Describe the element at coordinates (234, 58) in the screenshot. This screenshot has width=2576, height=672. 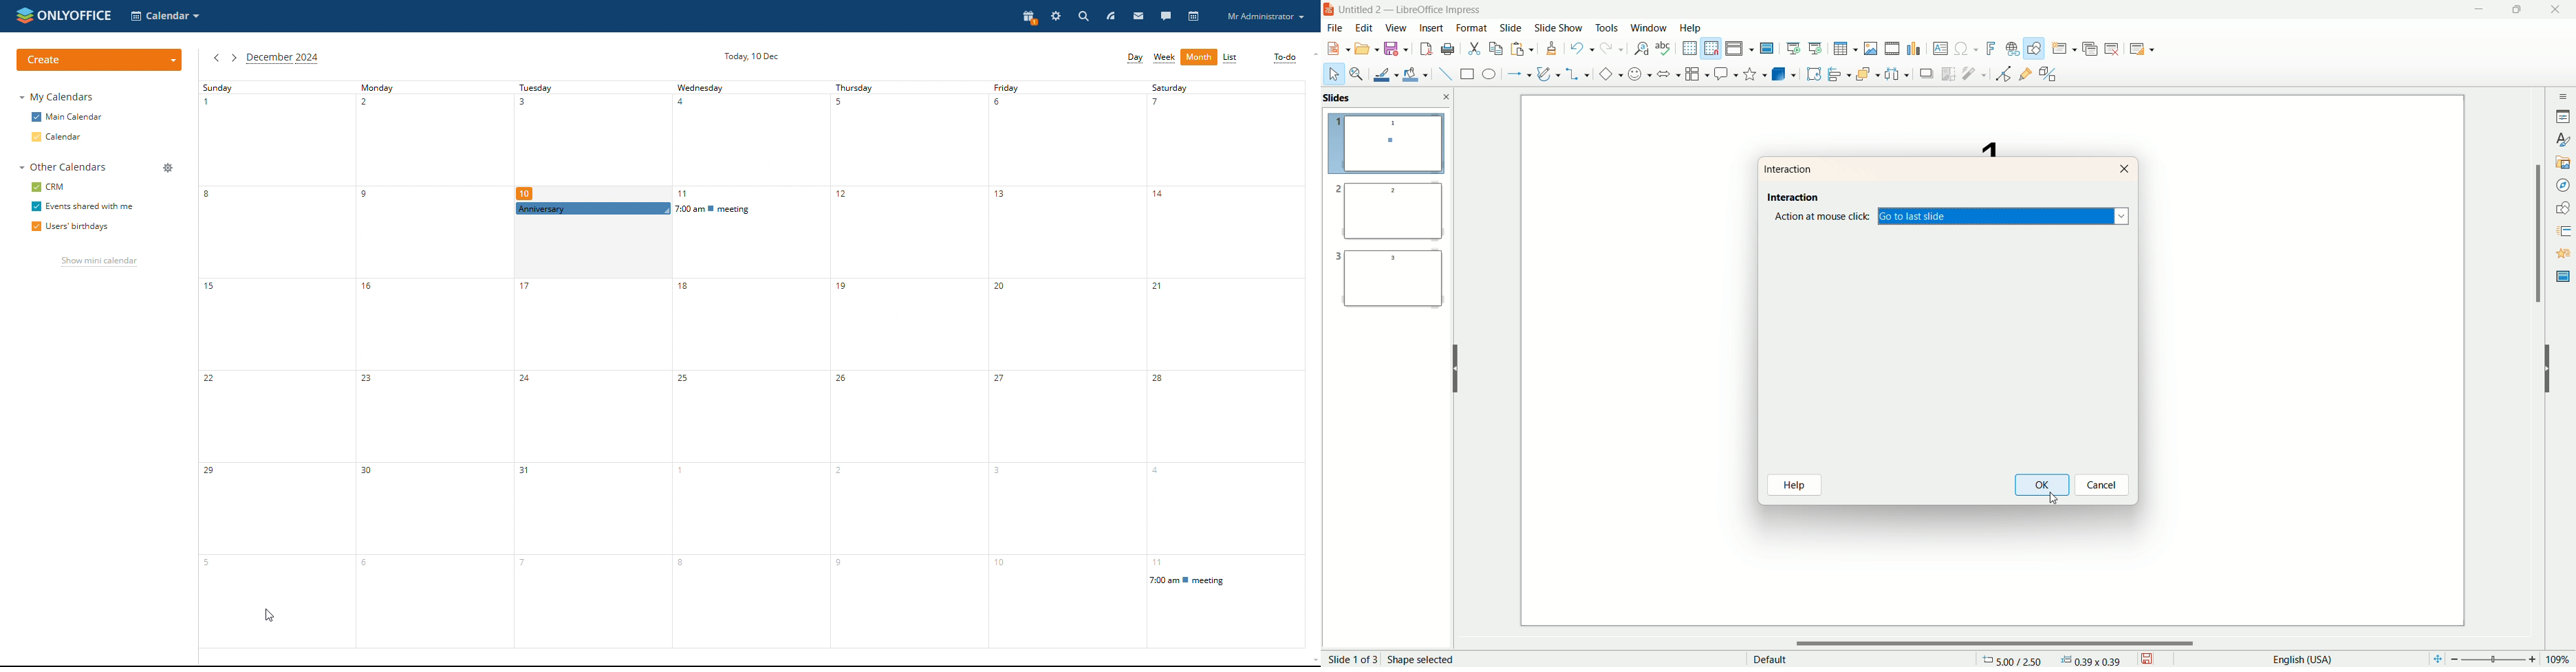
I see `next month` at that location.